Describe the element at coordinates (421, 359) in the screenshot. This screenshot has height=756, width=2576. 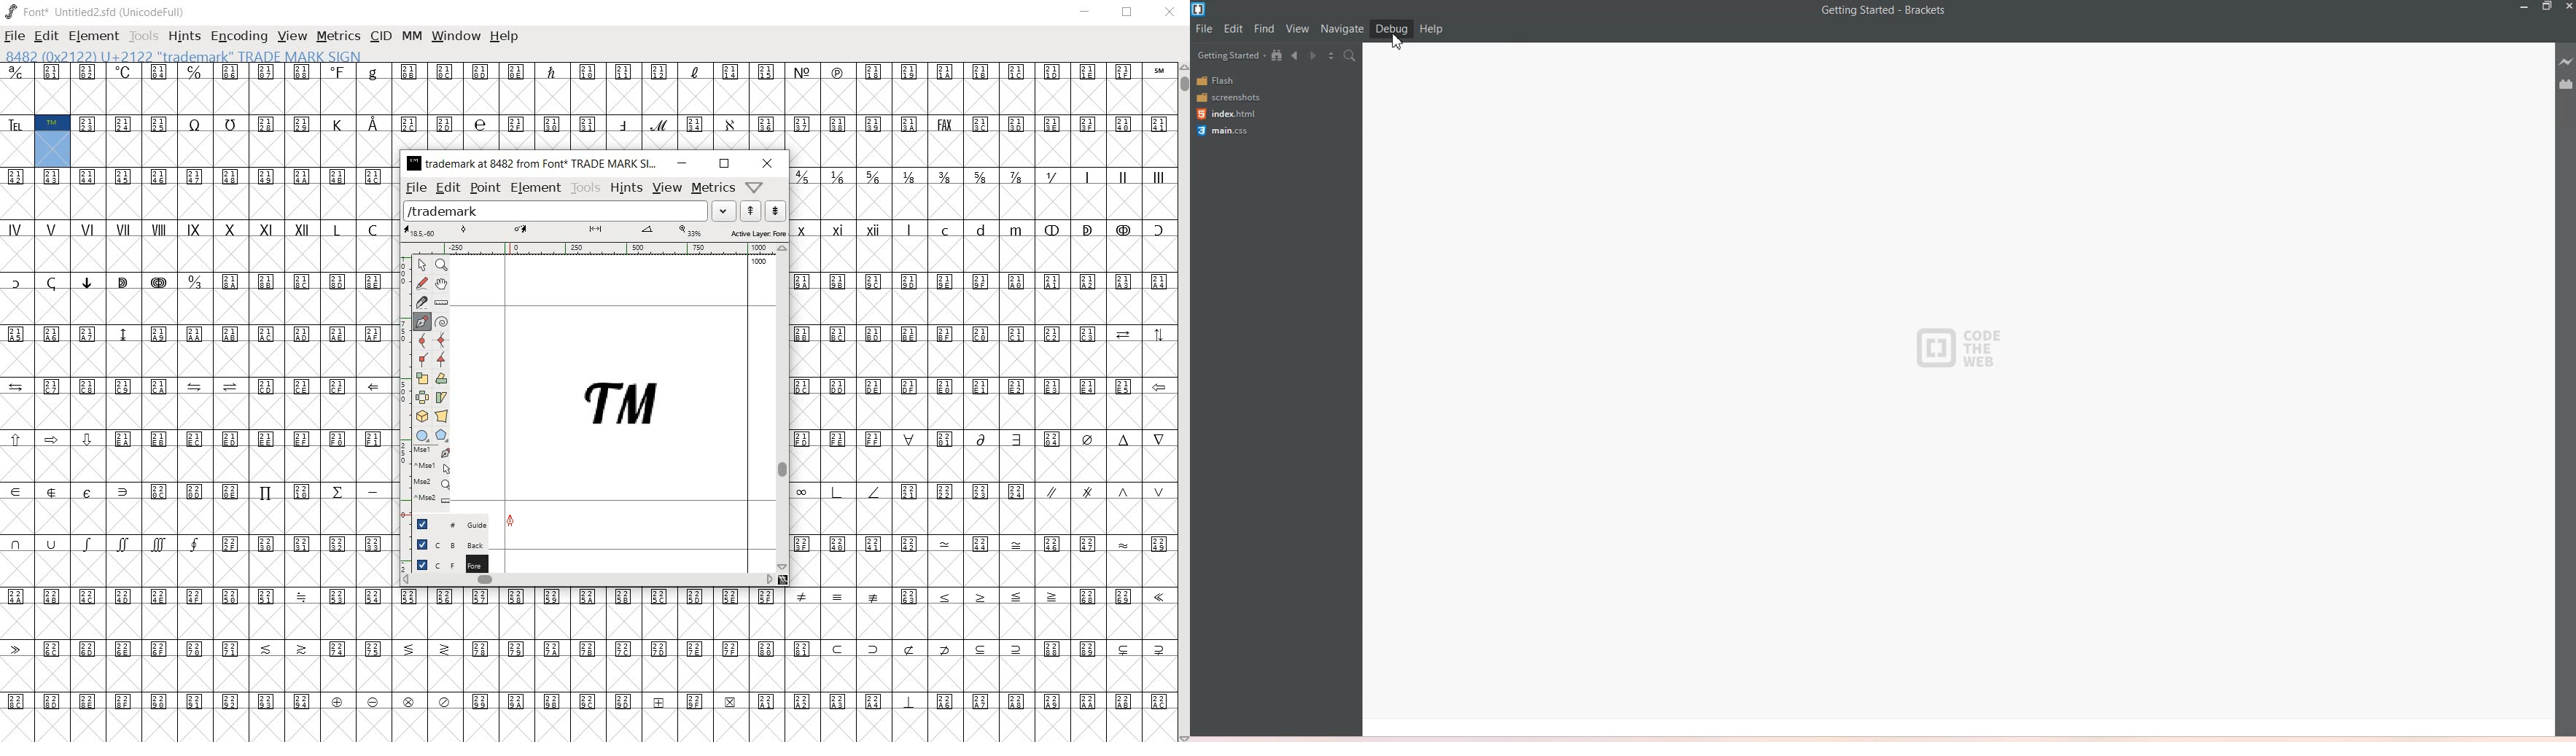
I see `Add a corner point` at that location.